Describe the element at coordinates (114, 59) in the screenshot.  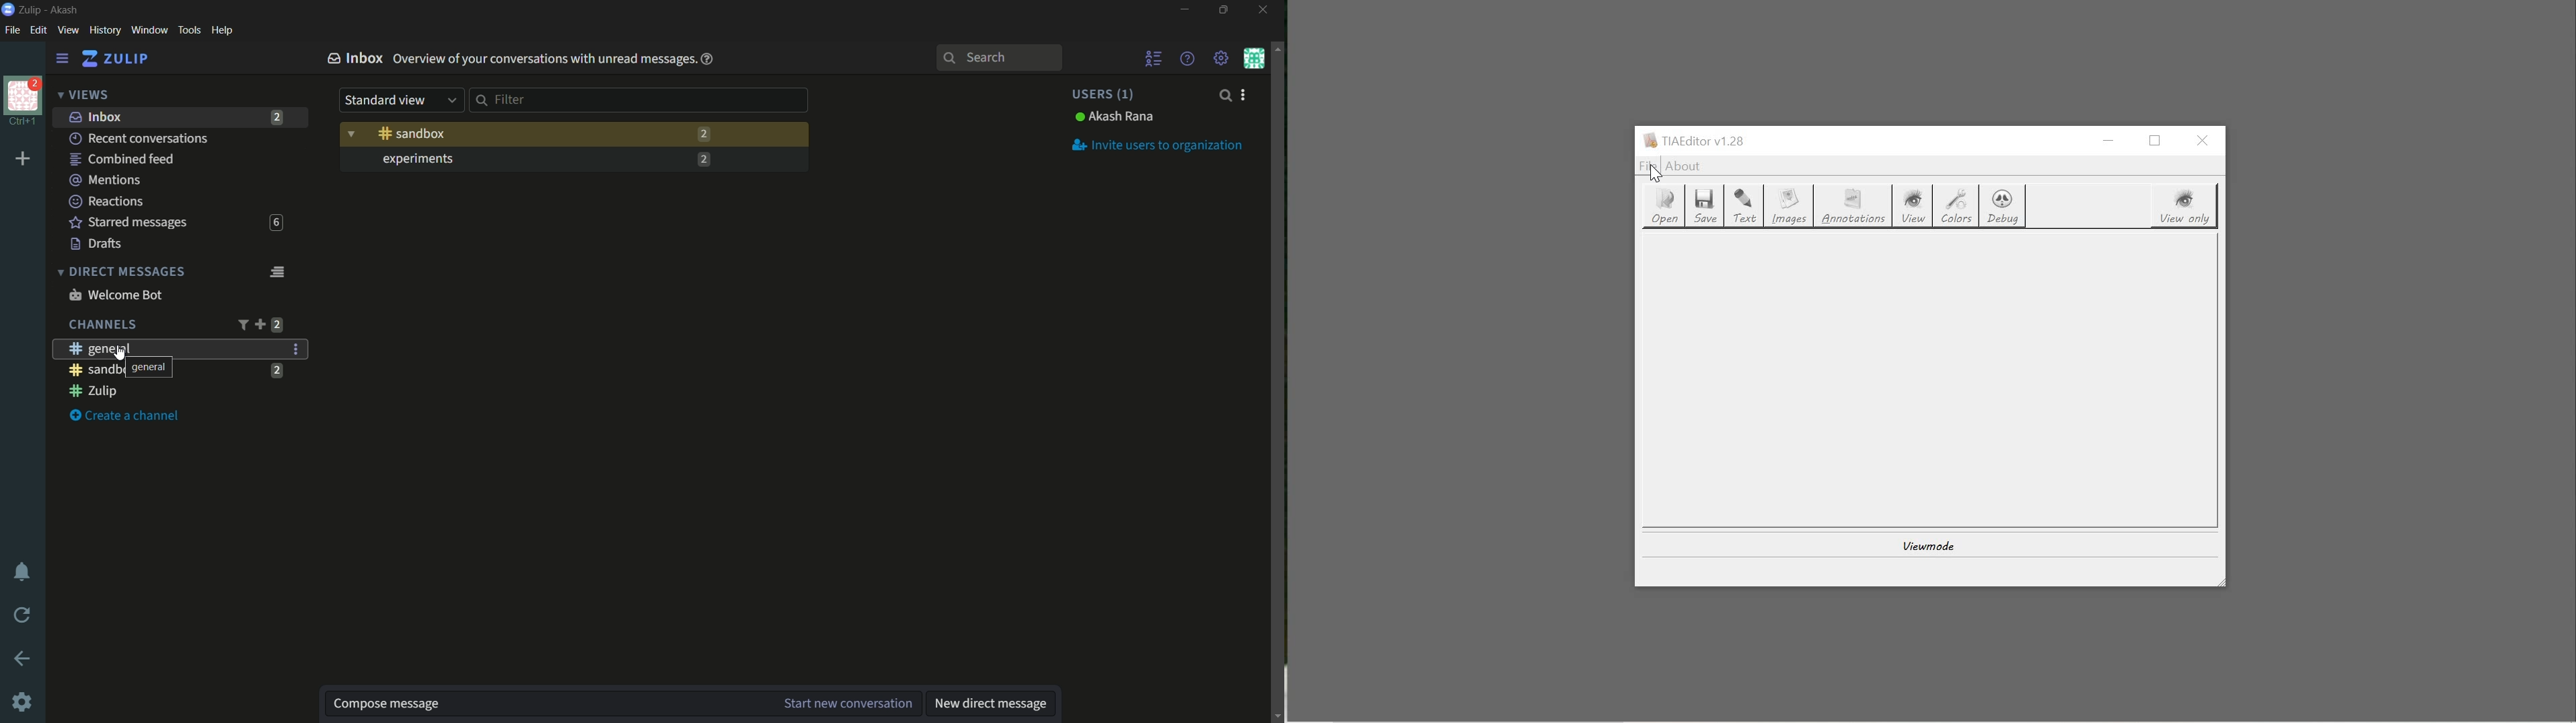
I see `zulip` at that location.